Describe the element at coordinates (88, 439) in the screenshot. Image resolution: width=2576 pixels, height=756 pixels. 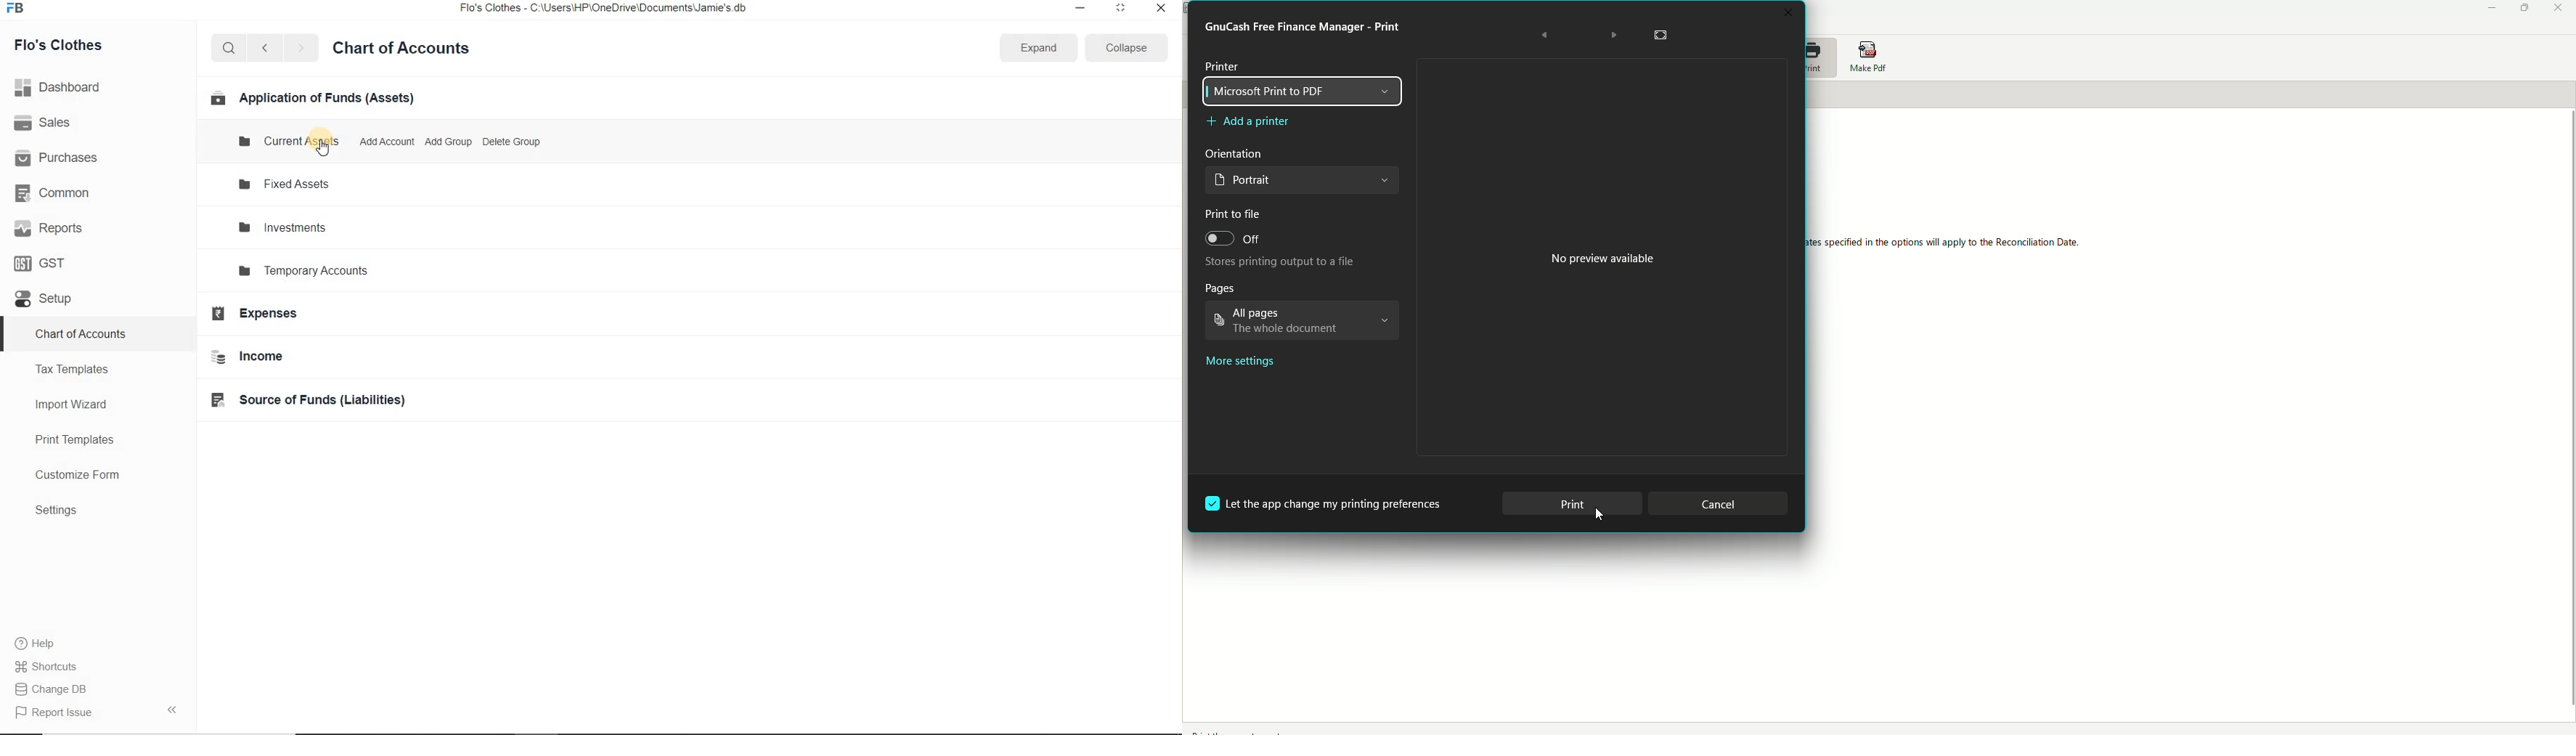
I see `Print Templates` at that location.